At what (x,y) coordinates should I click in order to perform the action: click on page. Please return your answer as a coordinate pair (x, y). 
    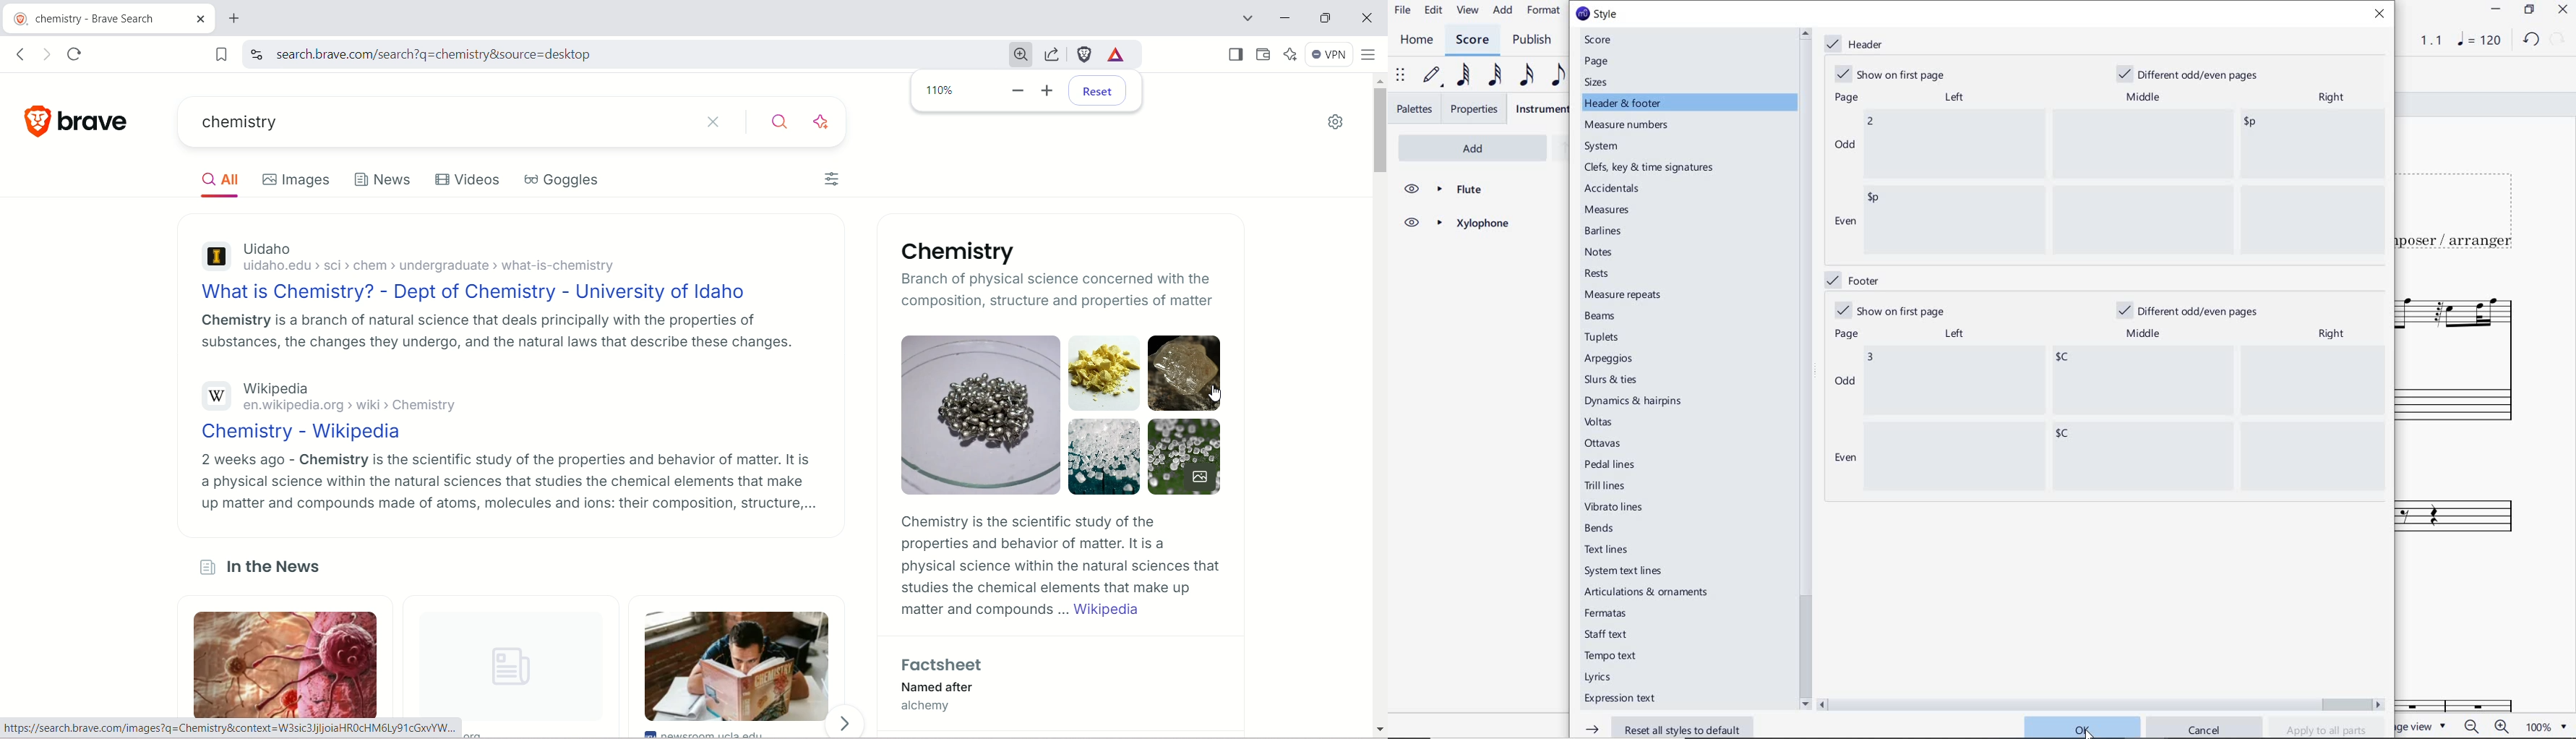
    Looking at the image, I should click on (1844, 98).